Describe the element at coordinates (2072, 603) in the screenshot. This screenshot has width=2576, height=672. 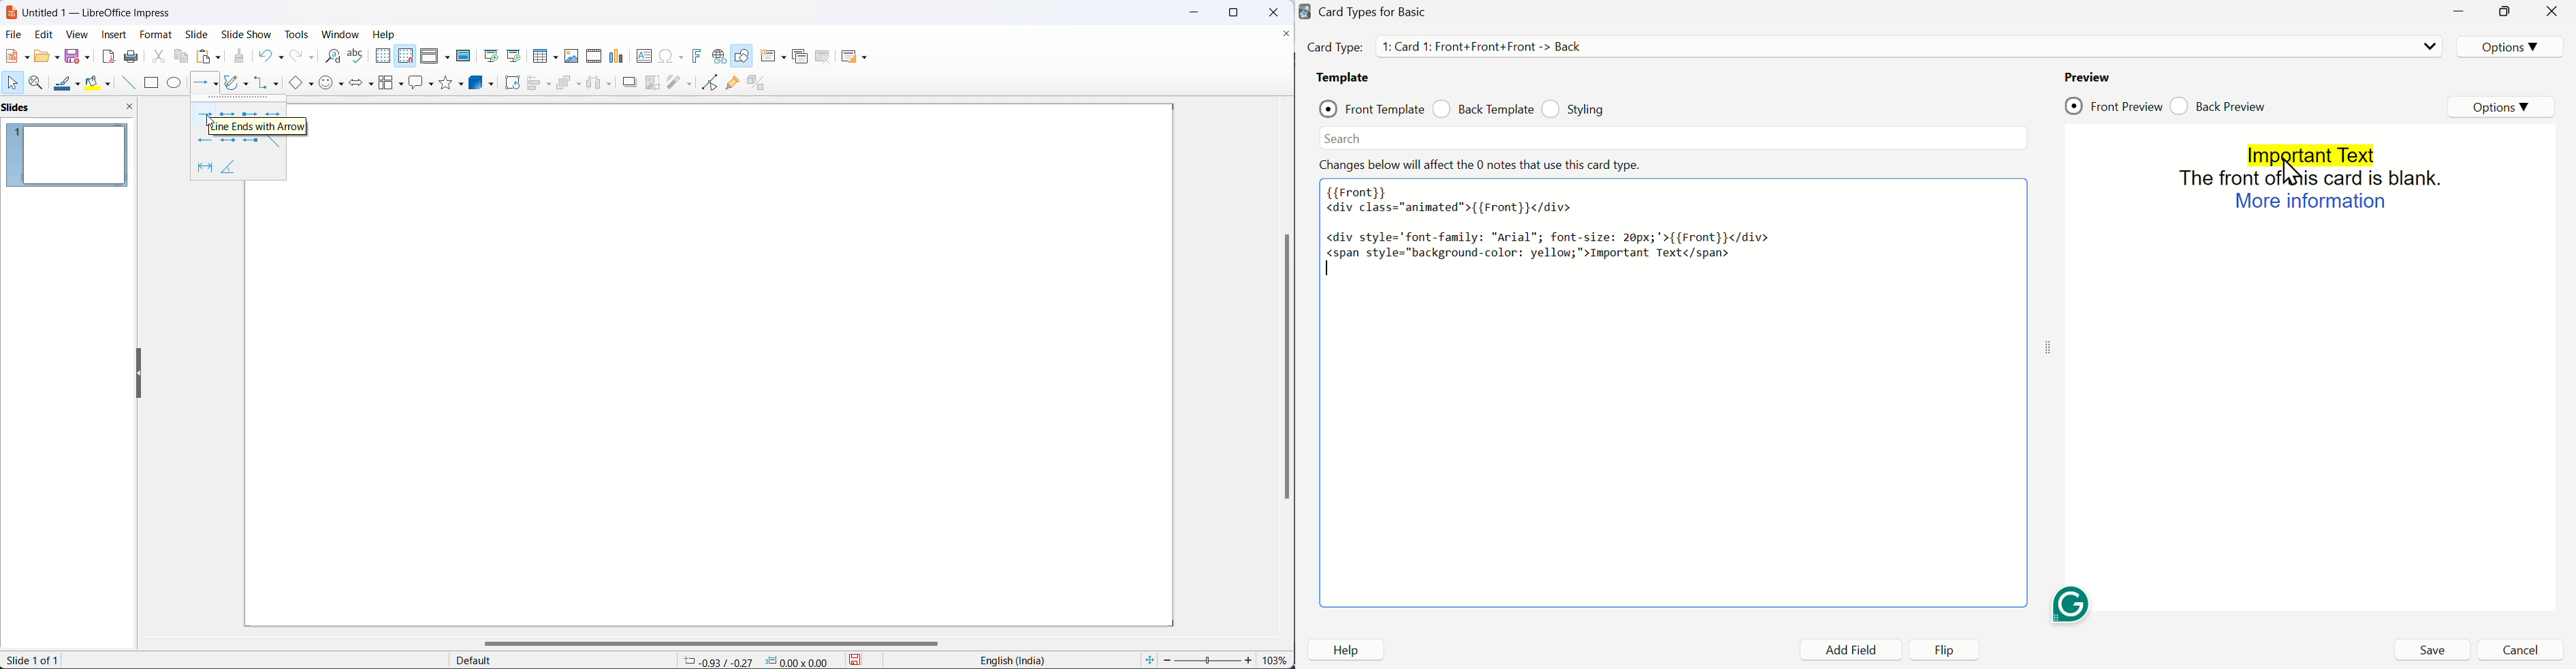
I see `Grammarly` at that location.